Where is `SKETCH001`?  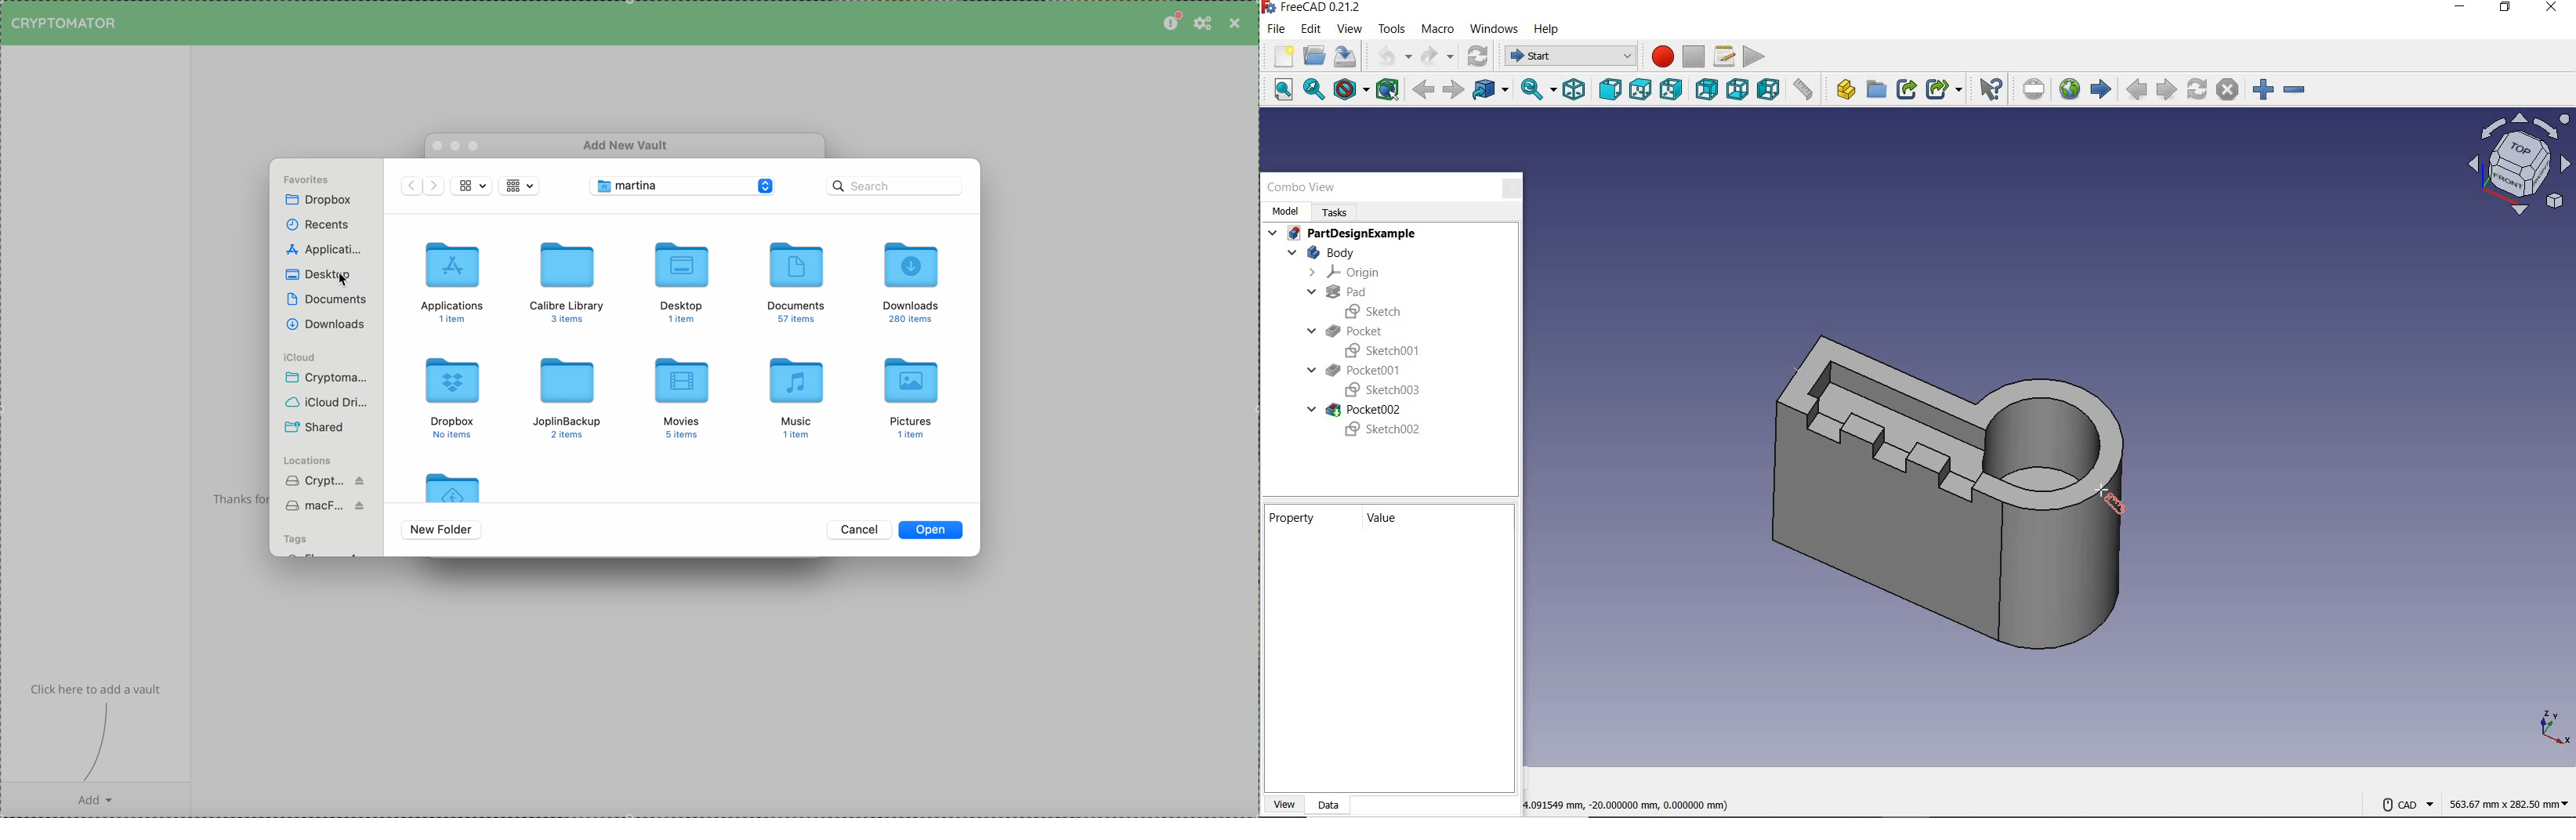
SKETCH001 is located at coordinates (1386, 349).